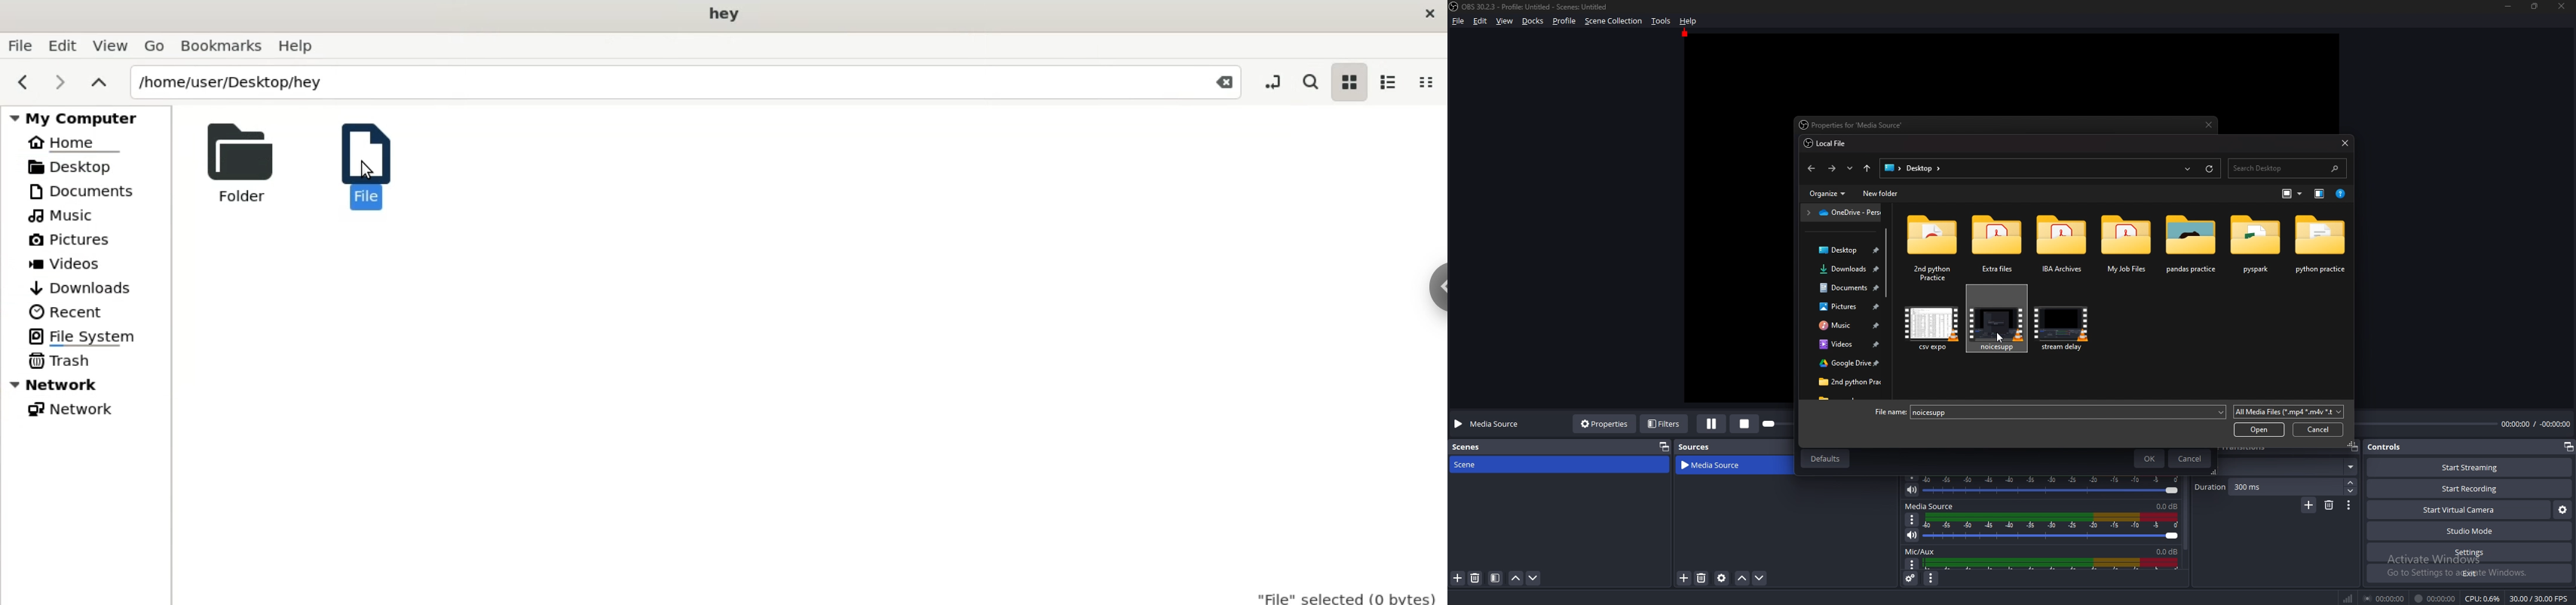  What do you see at coordinates (2563, 509) in the screenshot?
I see `virtual camera settings` at bounding box center [2563, 509].